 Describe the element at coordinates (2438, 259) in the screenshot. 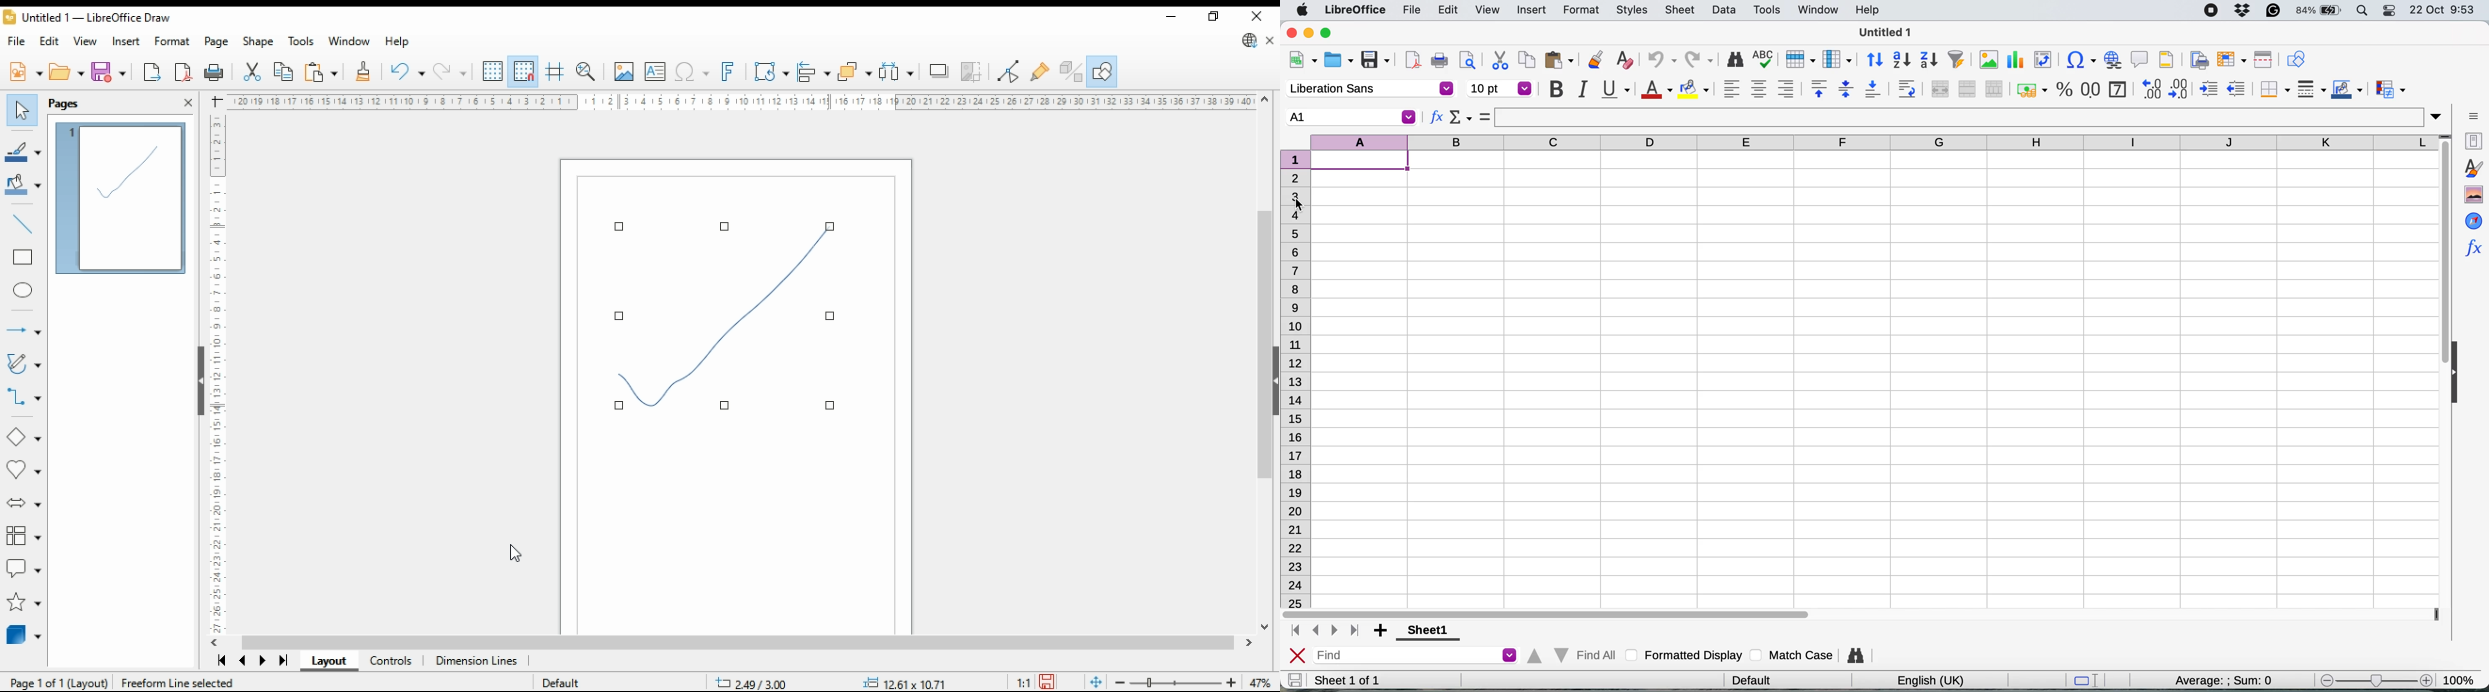

I see `vertical scroll bar` at that location.